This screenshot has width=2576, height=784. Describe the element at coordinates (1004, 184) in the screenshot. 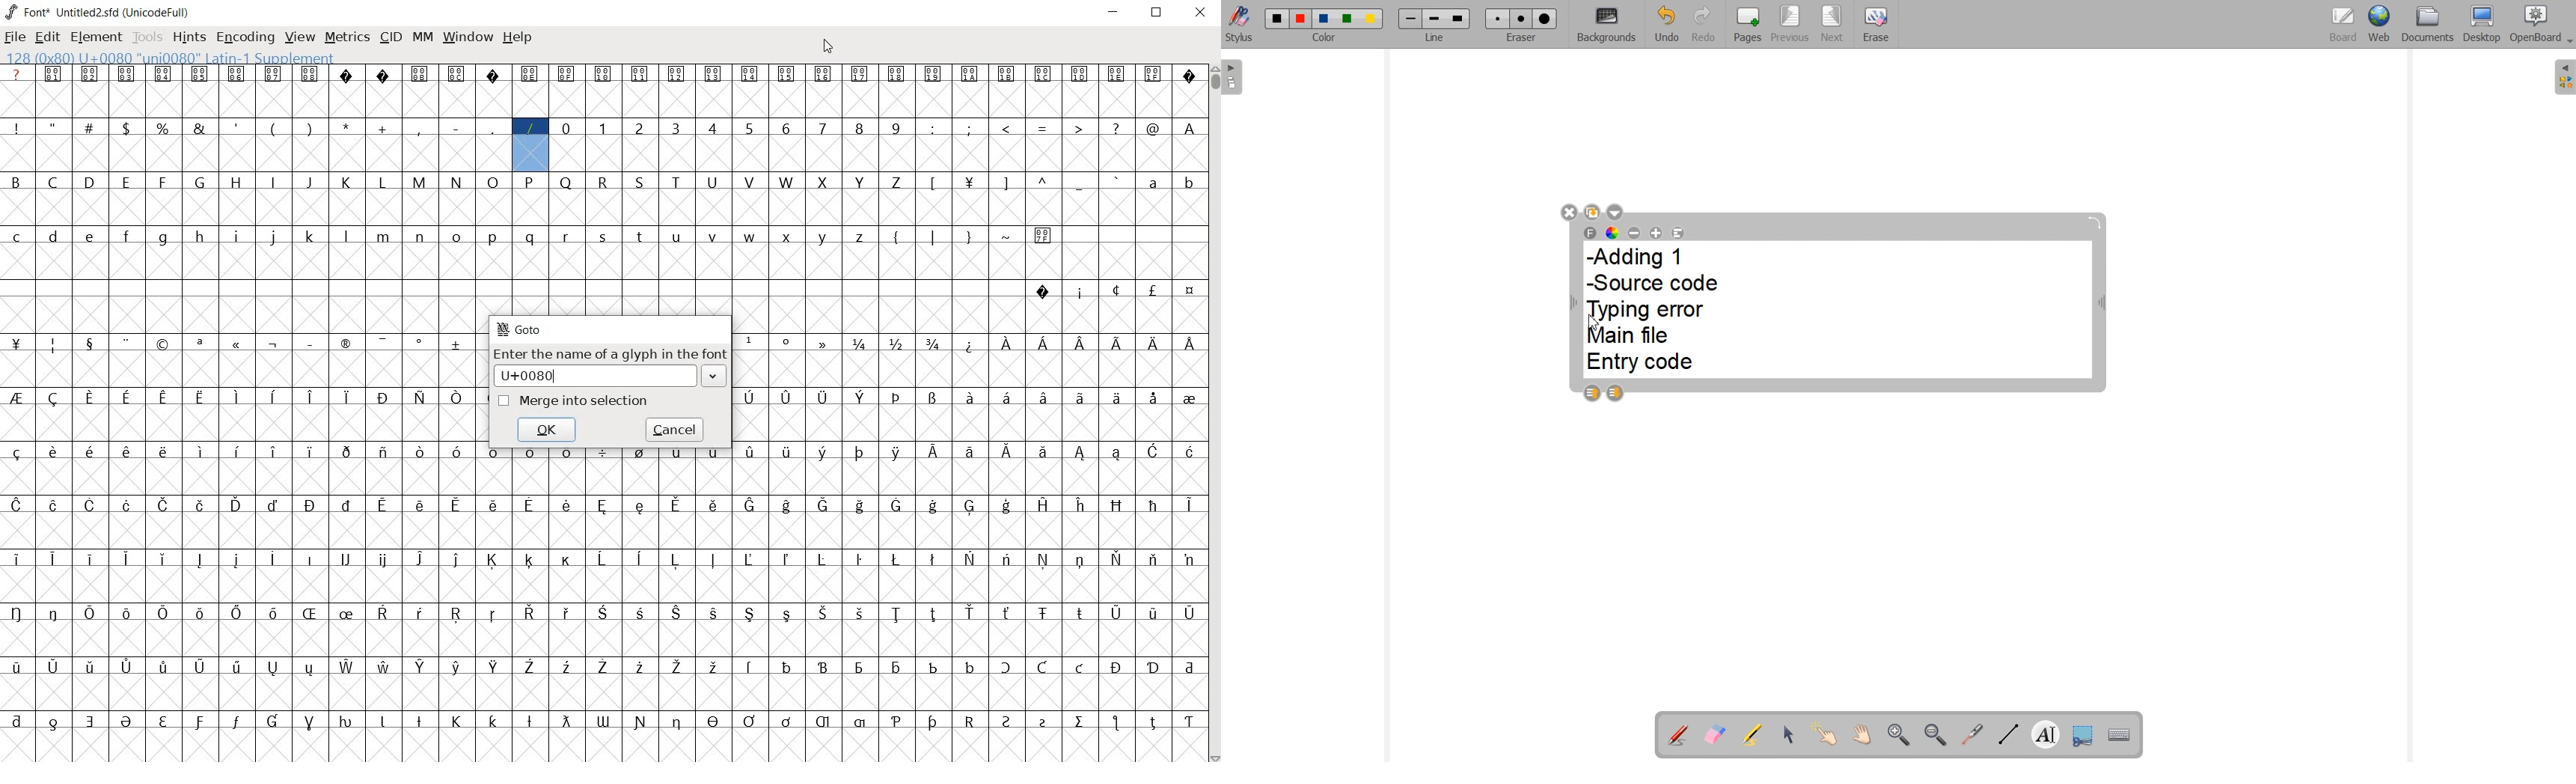

I see `glyph` at that location.